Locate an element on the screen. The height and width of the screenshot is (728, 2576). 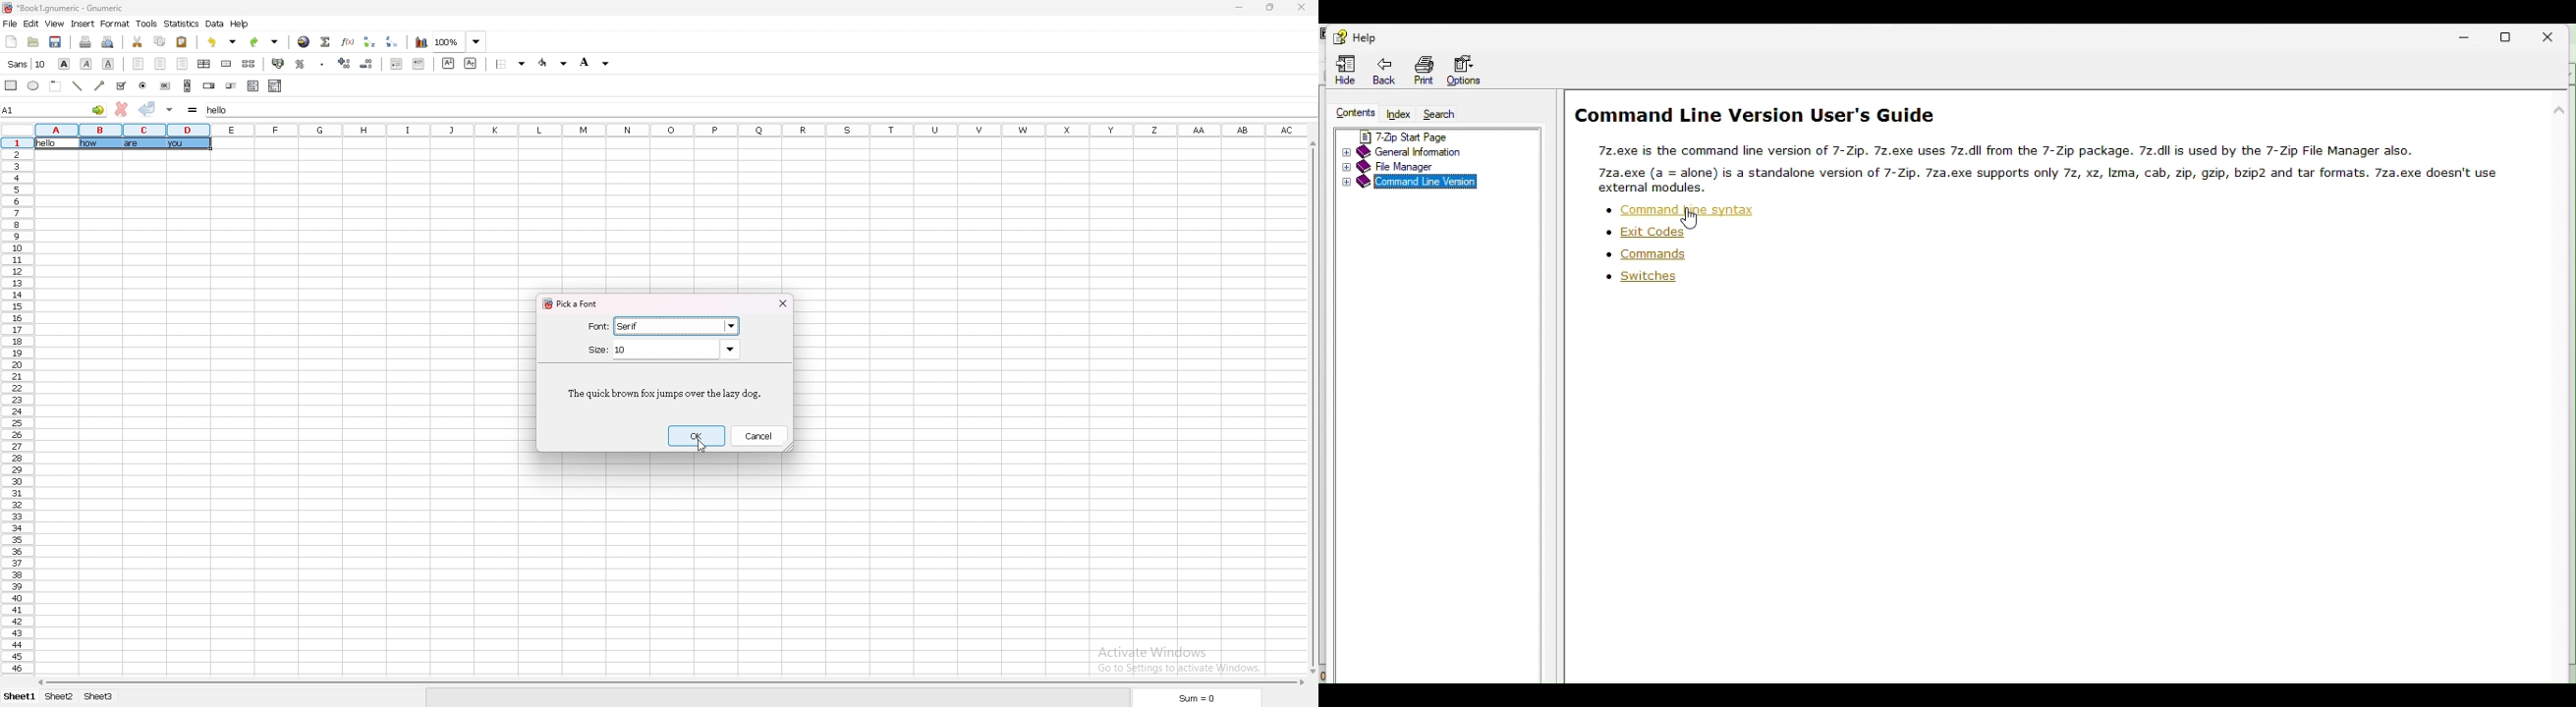
accept changes in all cells is located at coordinates (170, 109).